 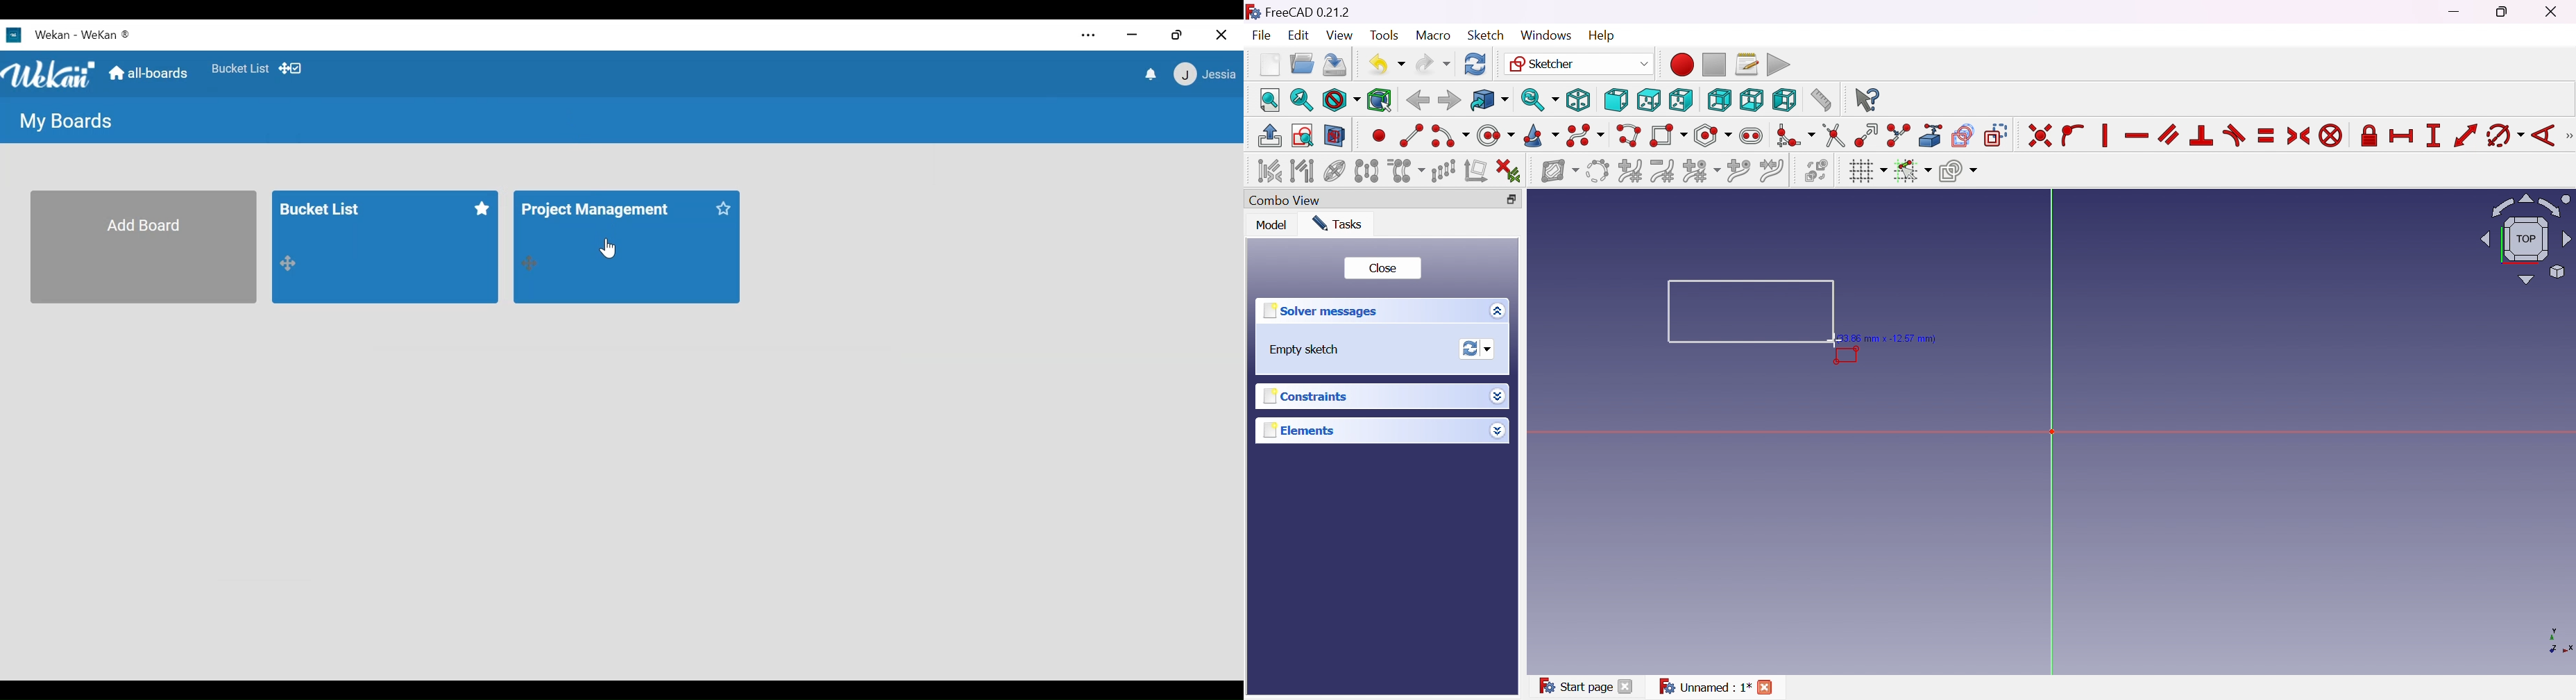 I want to click on Fit all, so click(x=1270, y=99).